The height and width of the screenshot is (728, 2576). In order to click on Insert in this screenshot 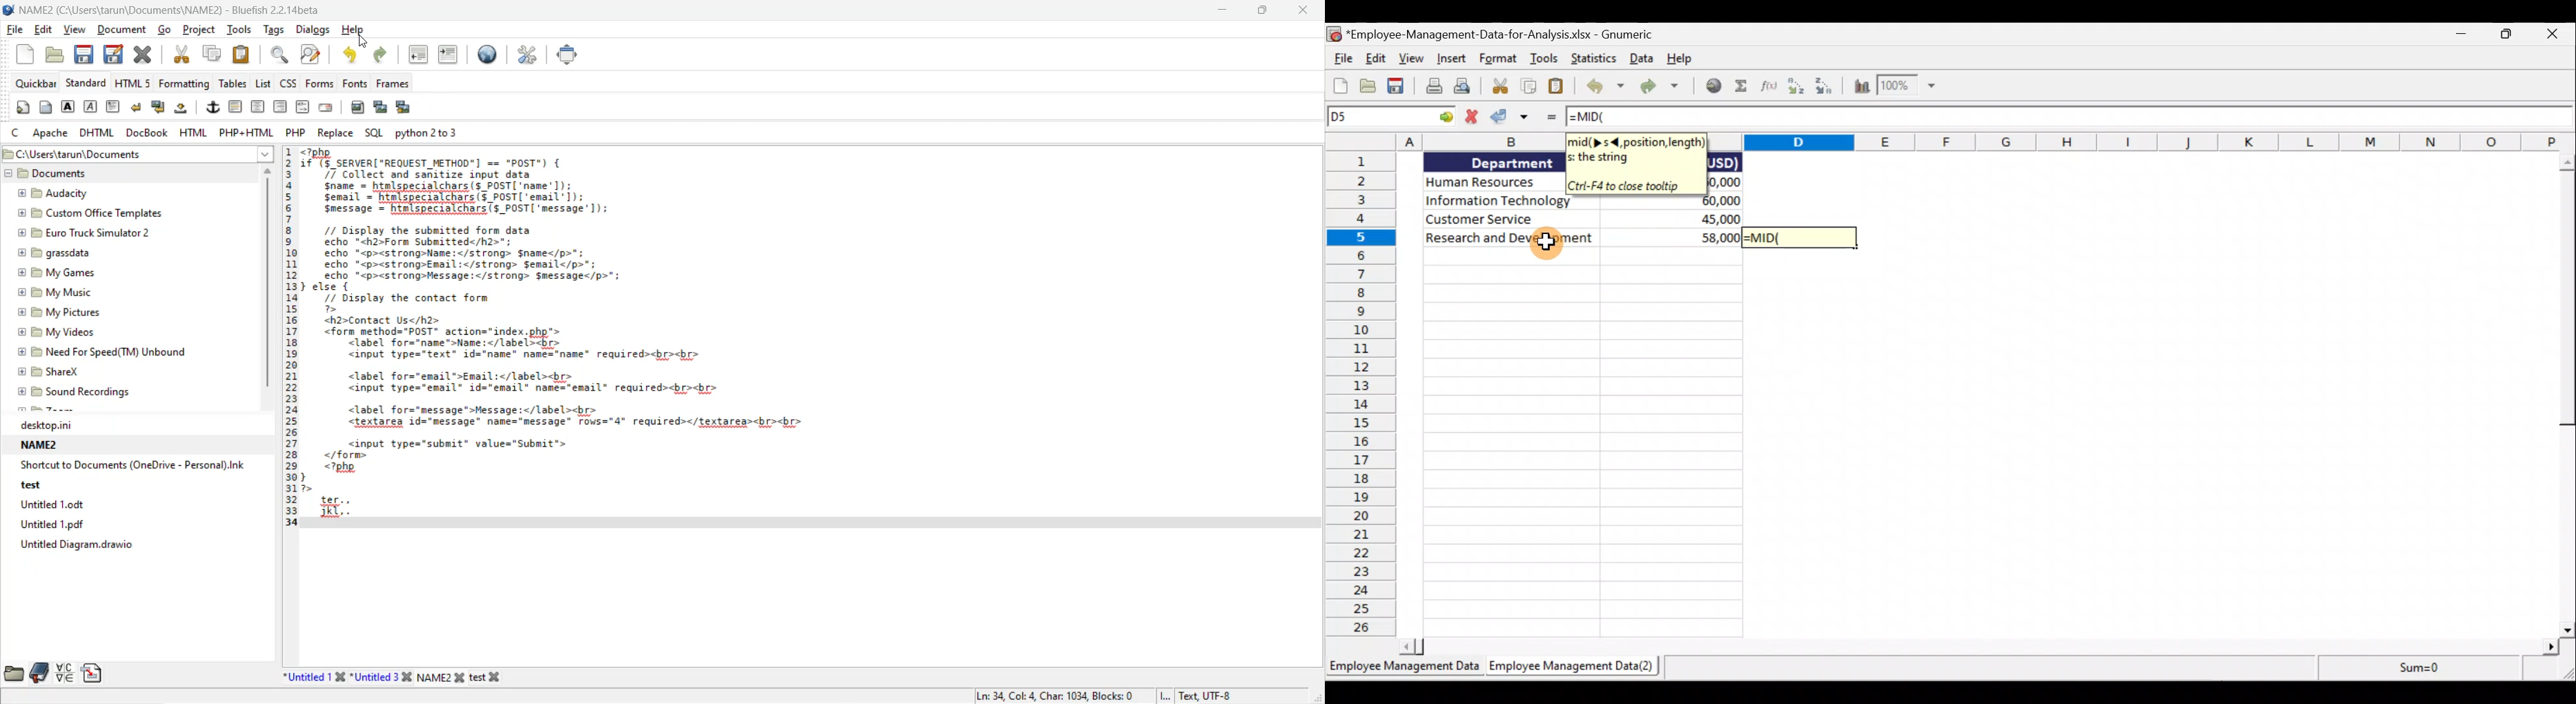, I will do `click(1453, 59)`.